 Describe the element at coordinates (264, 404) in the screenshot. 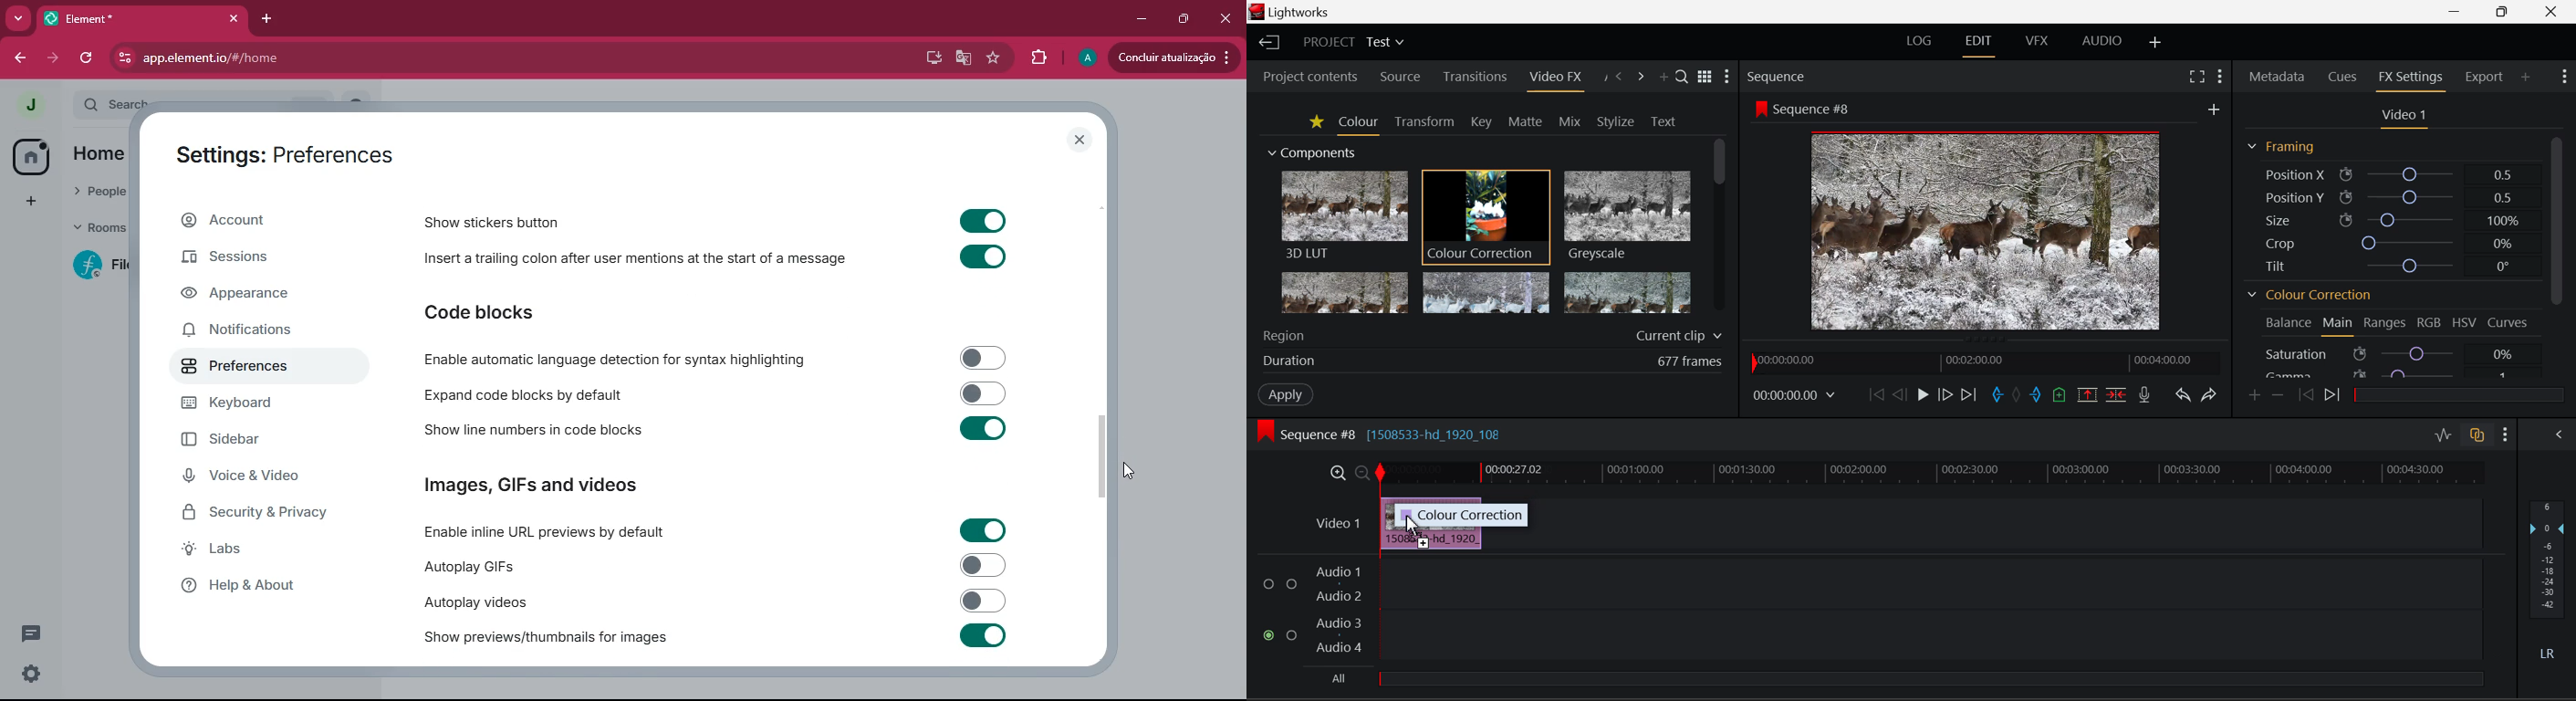

I see `keyboard` at that location.